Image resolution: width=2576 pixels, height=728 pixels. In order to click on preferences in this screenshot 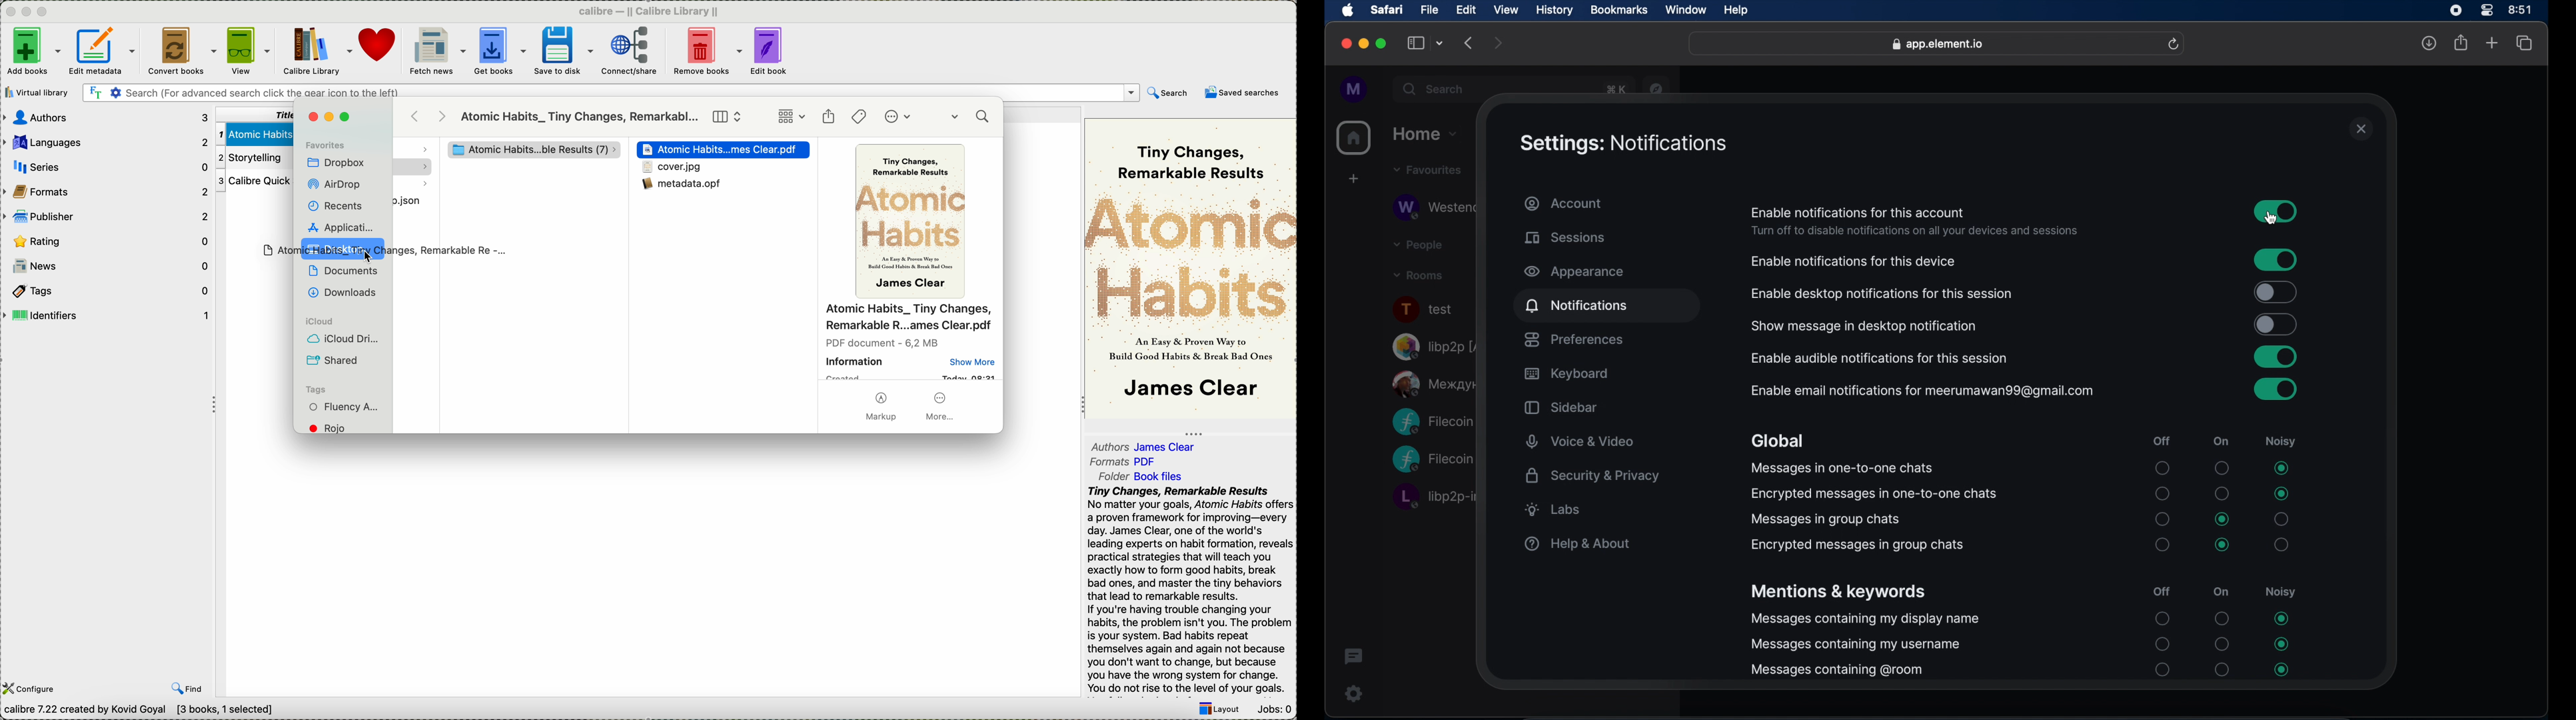, I will do `click(1574, 340)`.